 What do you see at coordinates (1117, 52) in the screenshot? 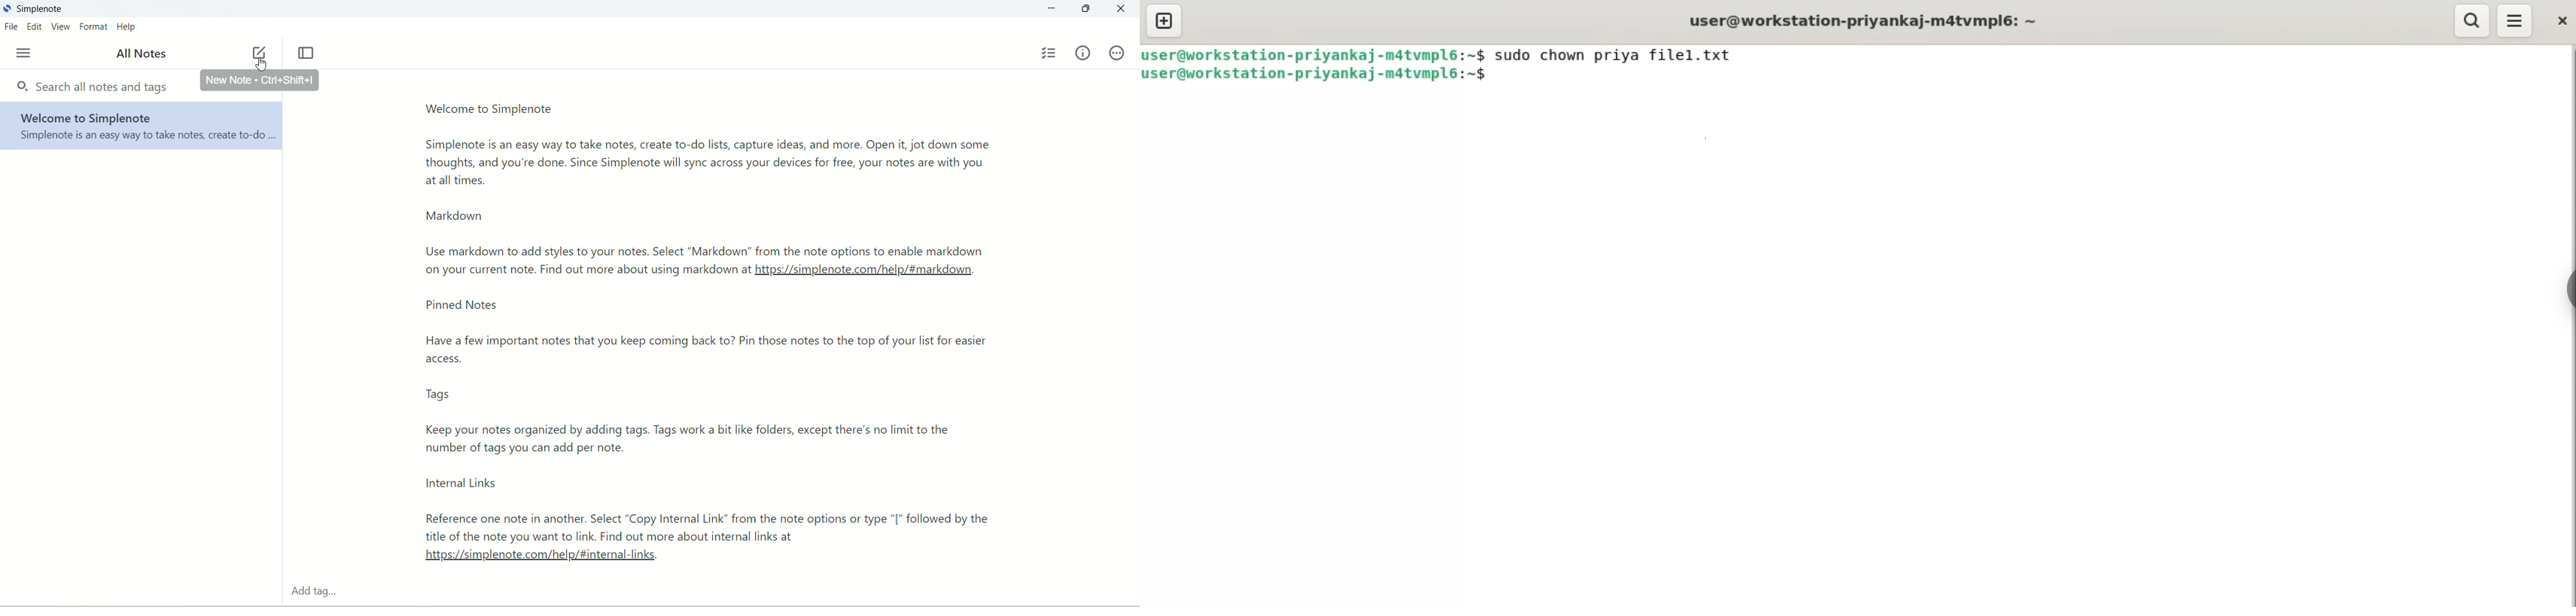
I see `actions` at bounding box center [1117, 52].